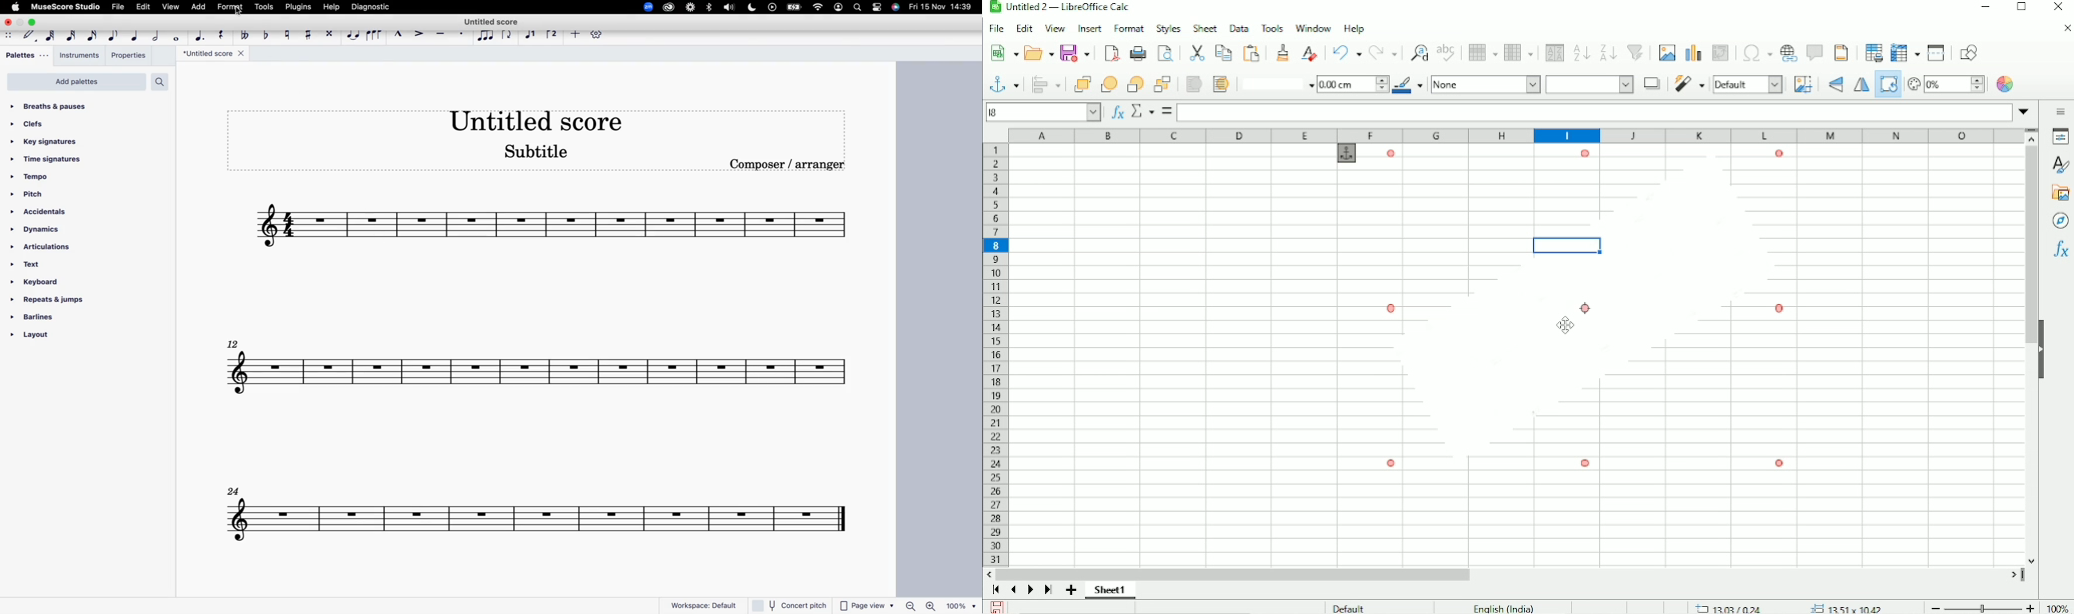 The height and width of the screenshot is (616, 2100). What do you see at coordinates (266, 36) in the screenshot?
I see `toggle flat` at bounding box center [266, 36].